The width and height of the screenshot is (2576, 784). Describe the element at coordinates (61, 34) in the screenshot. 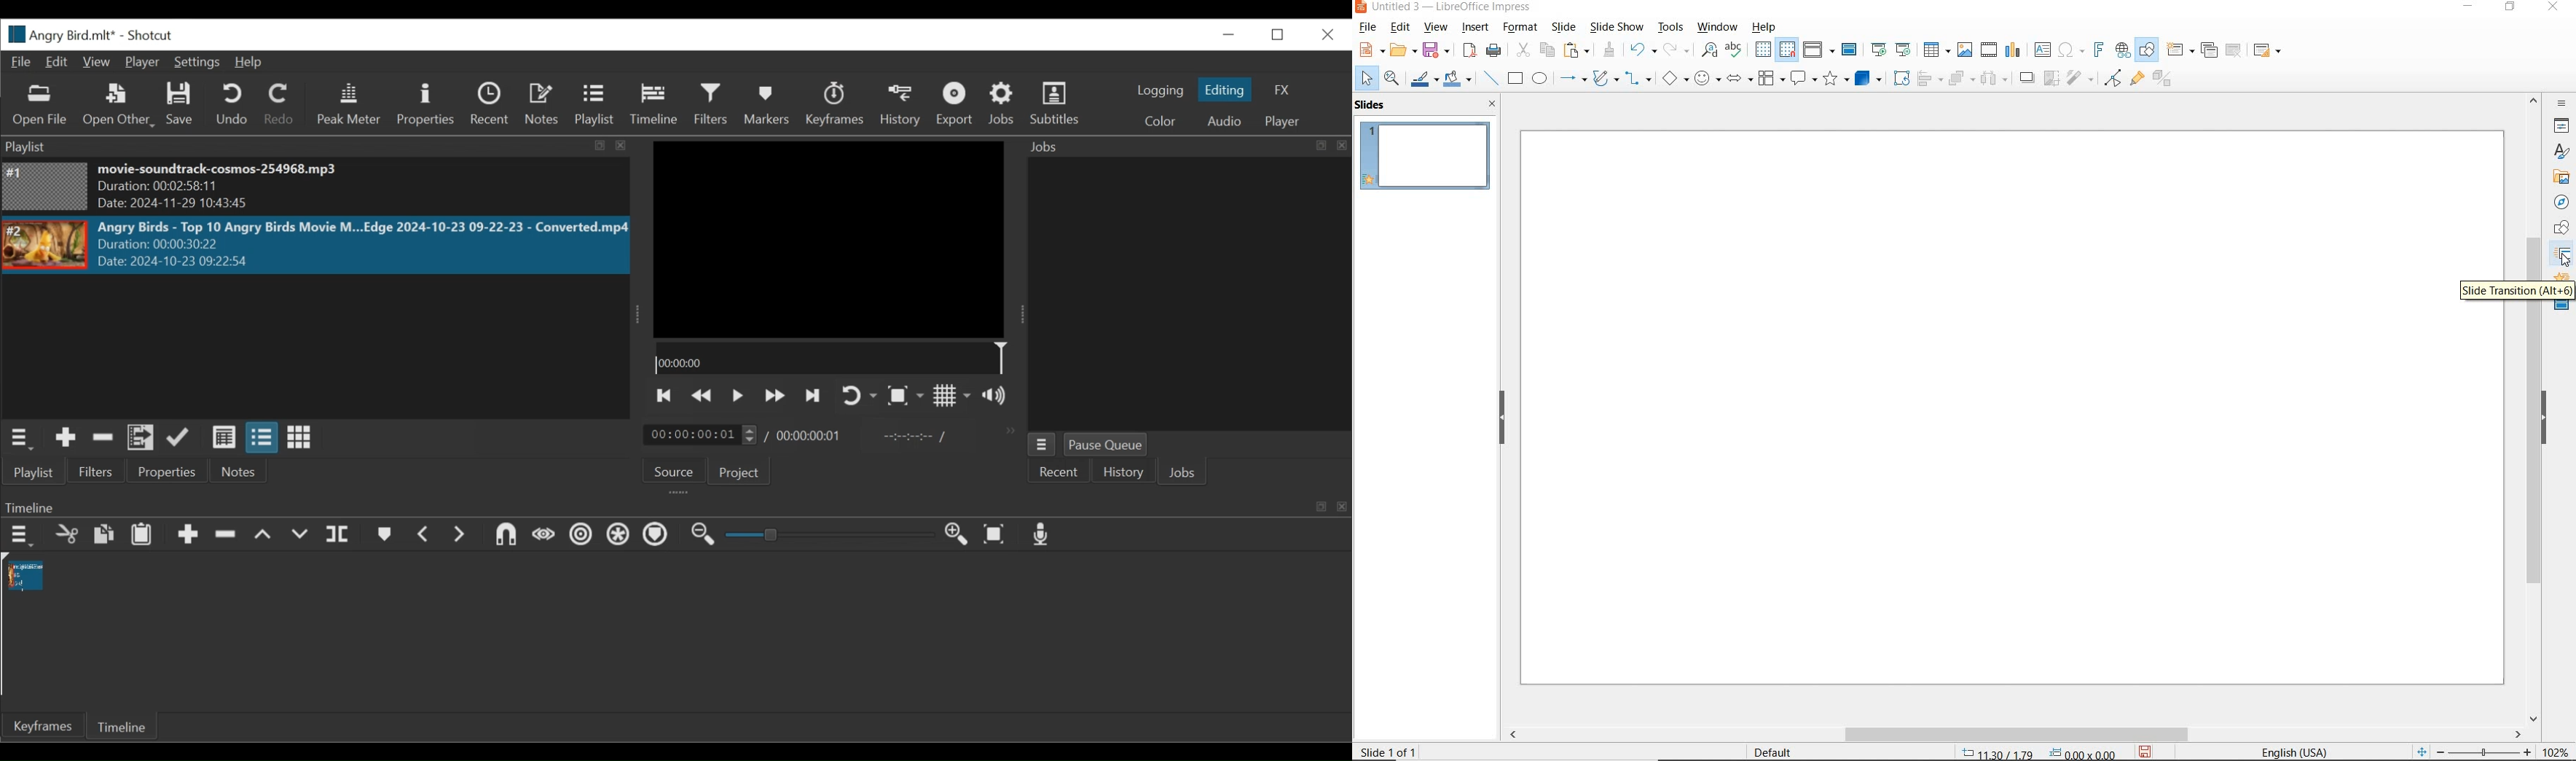

I see `File Name` at that location.